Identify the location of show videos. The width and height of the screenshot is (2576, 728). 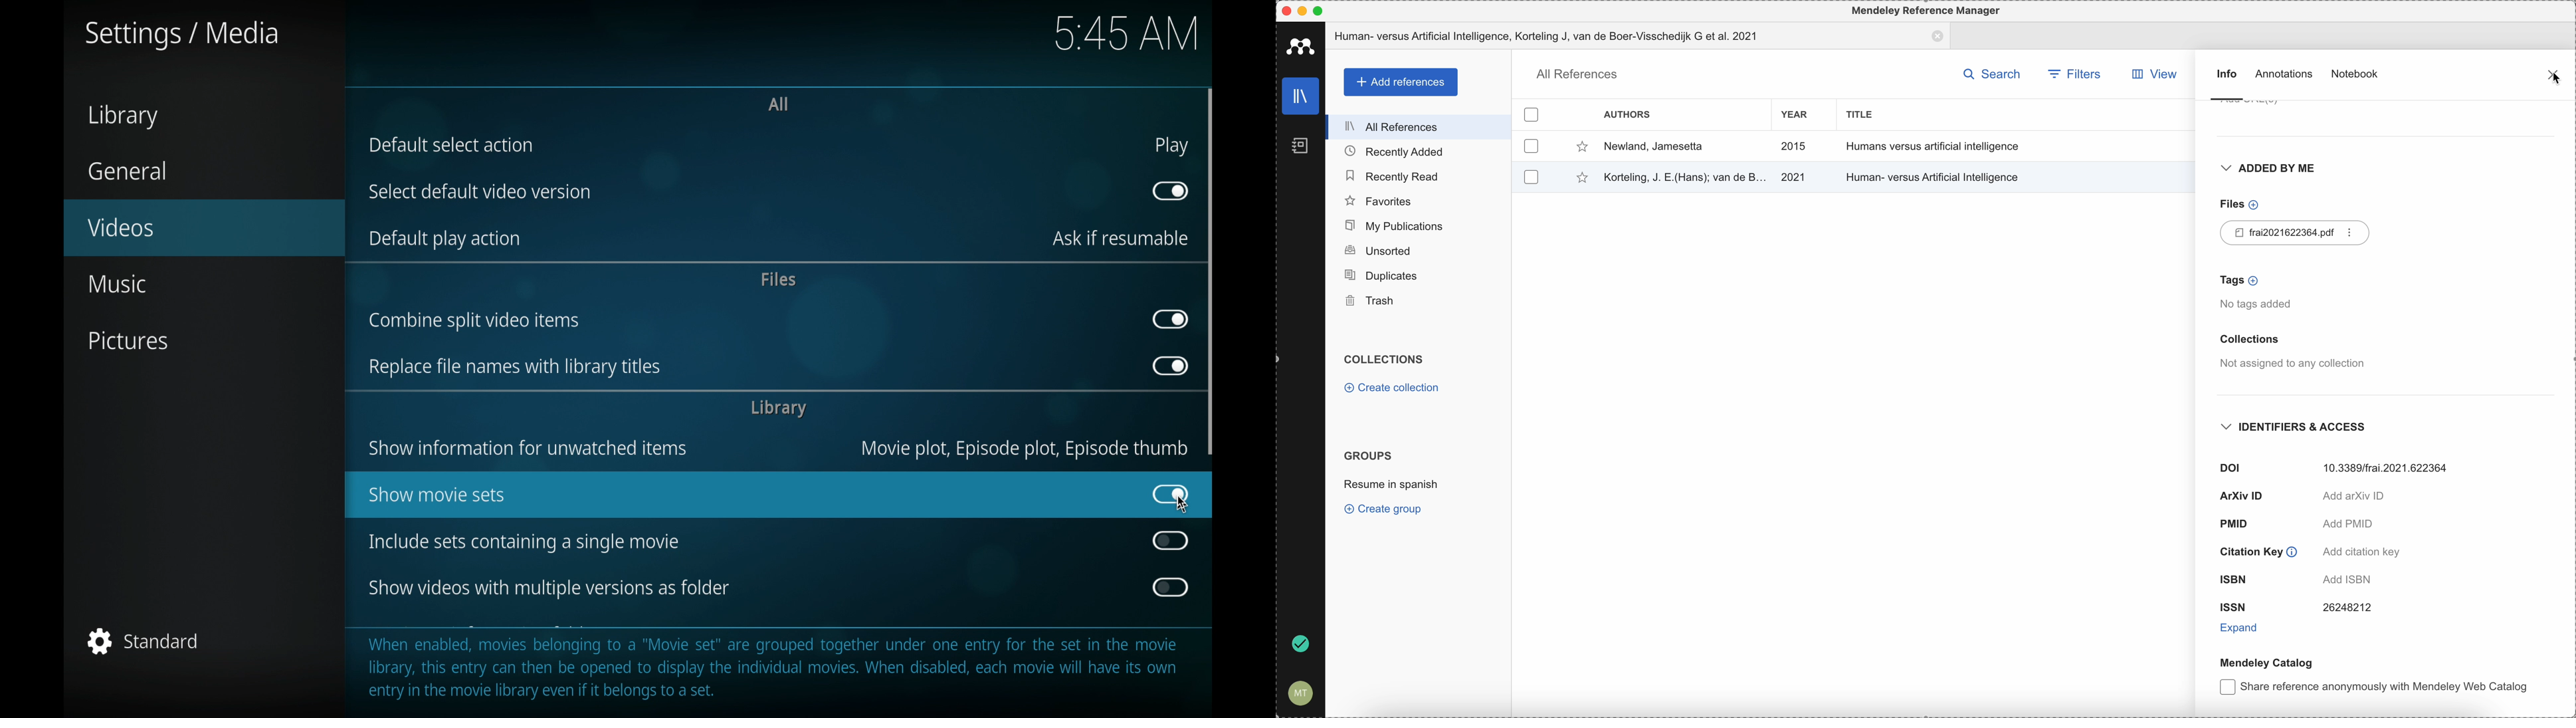
(549, 588).